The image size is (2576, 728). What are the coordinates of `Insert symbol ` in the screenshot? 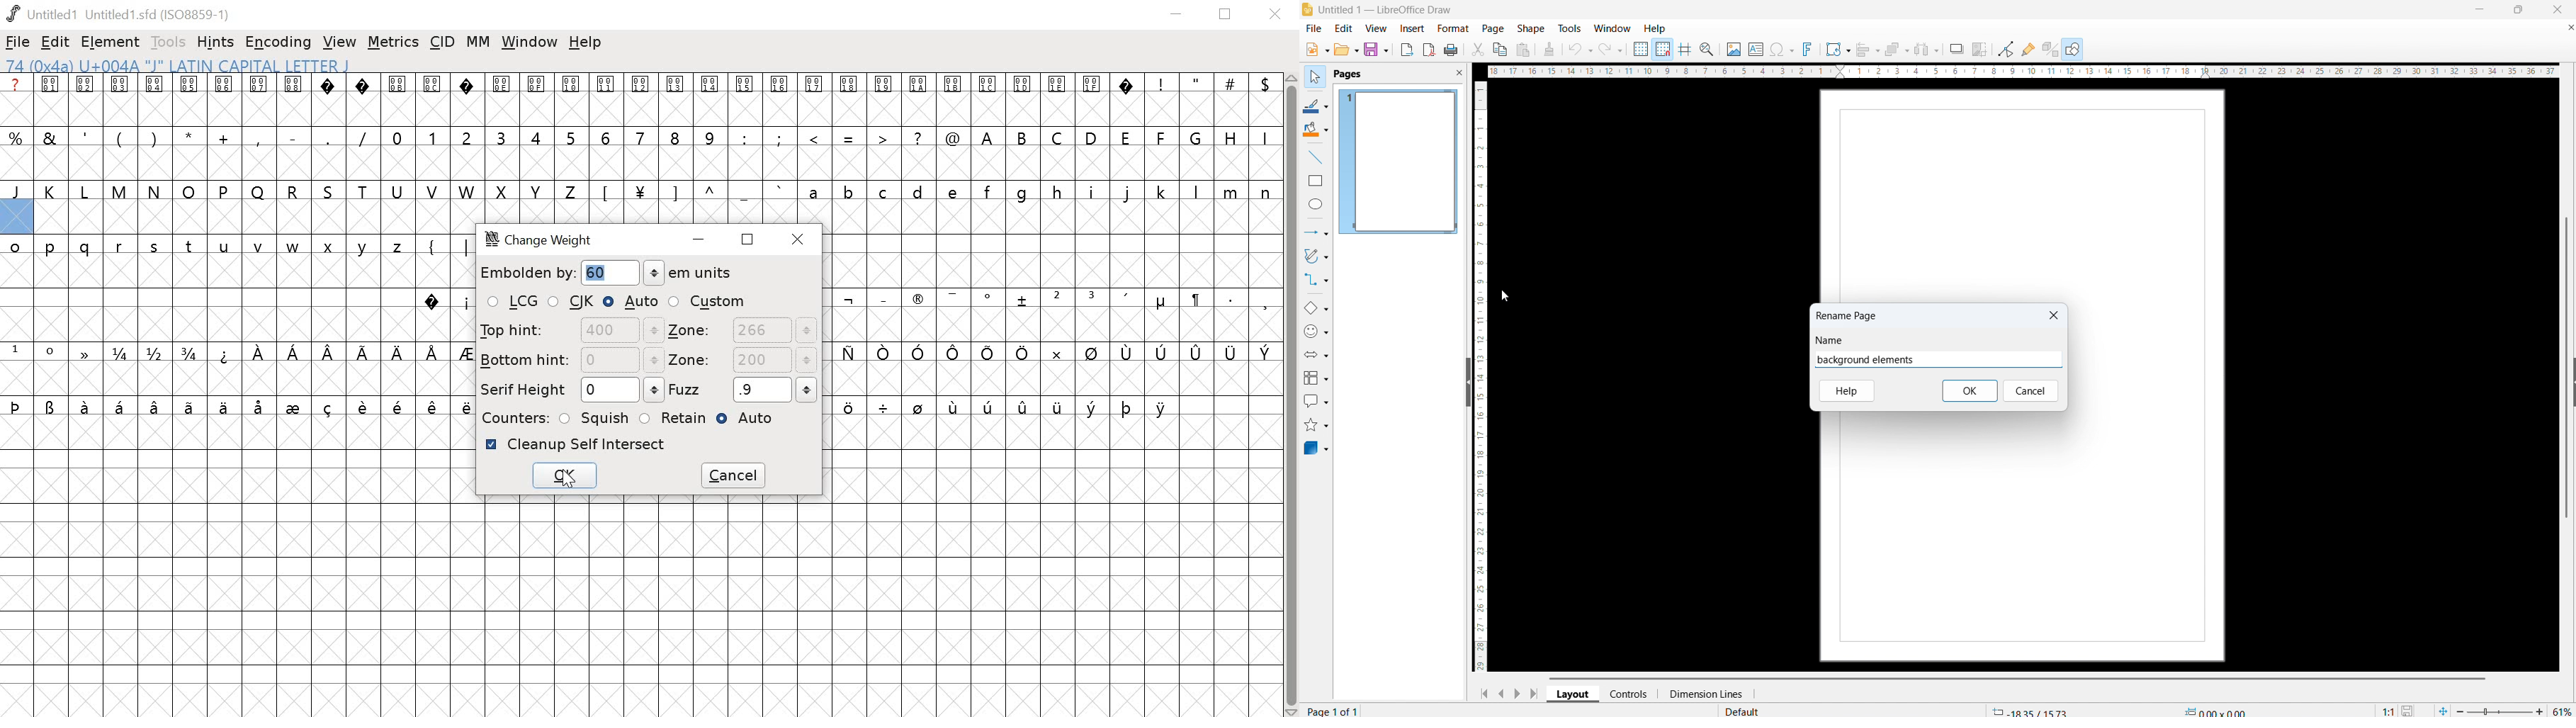 It's located at (1783, 49).